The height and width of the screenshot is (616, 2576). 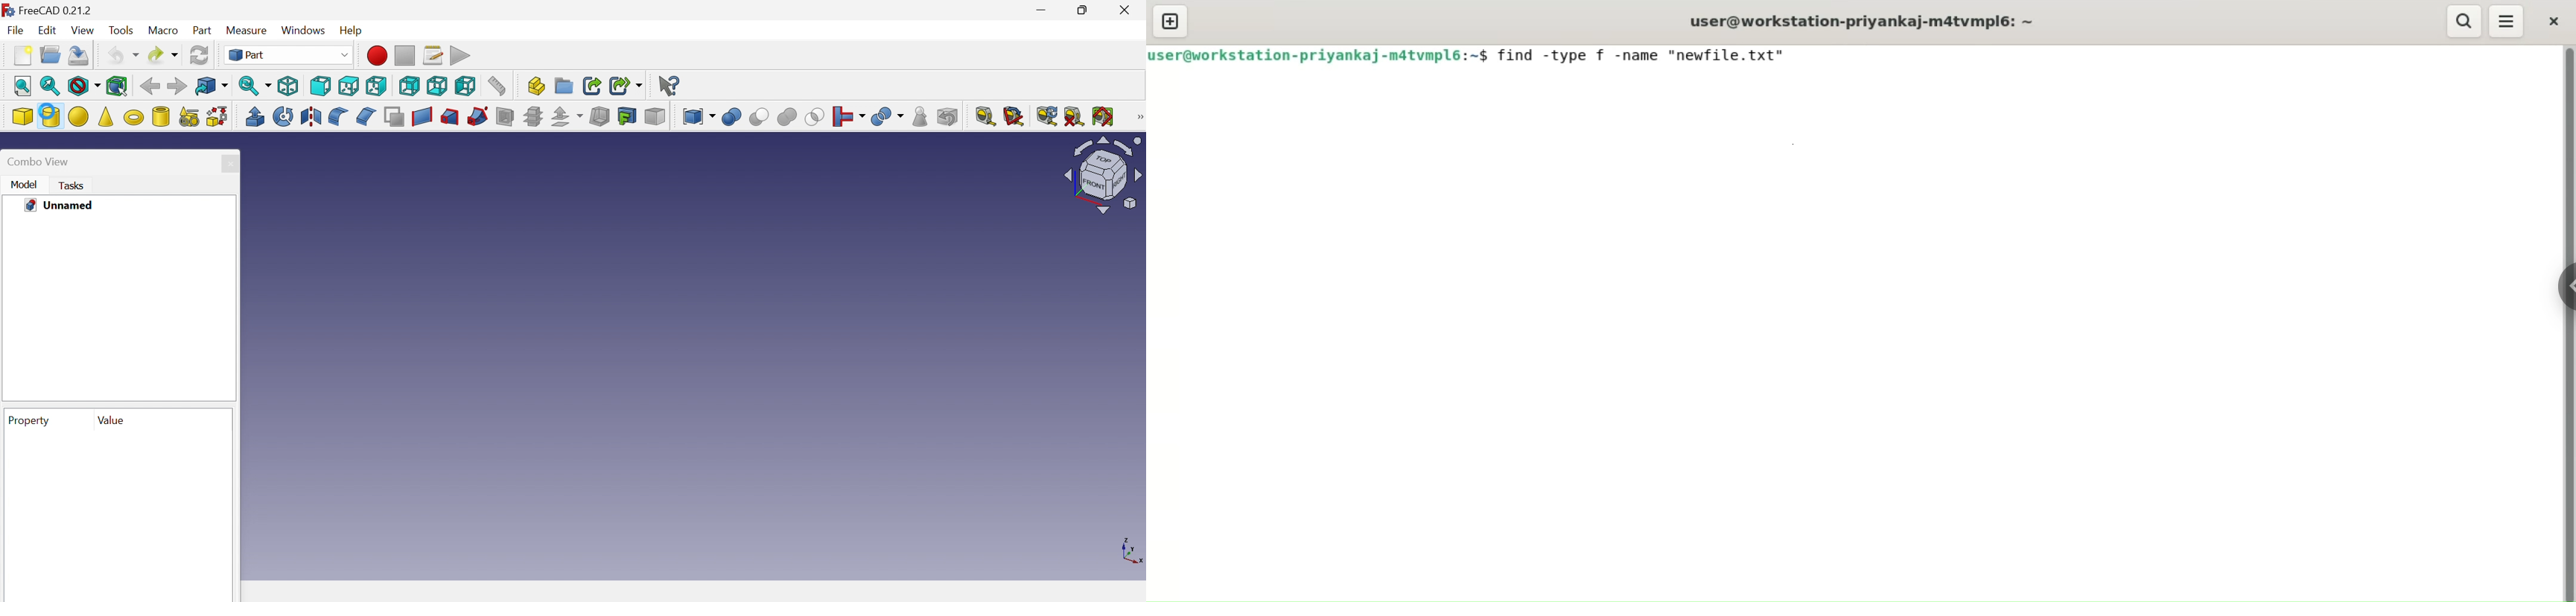 What do you see at coordinates (451, 118) in the screenshot?
I see `Sweep` at bounding box center [451, 118].